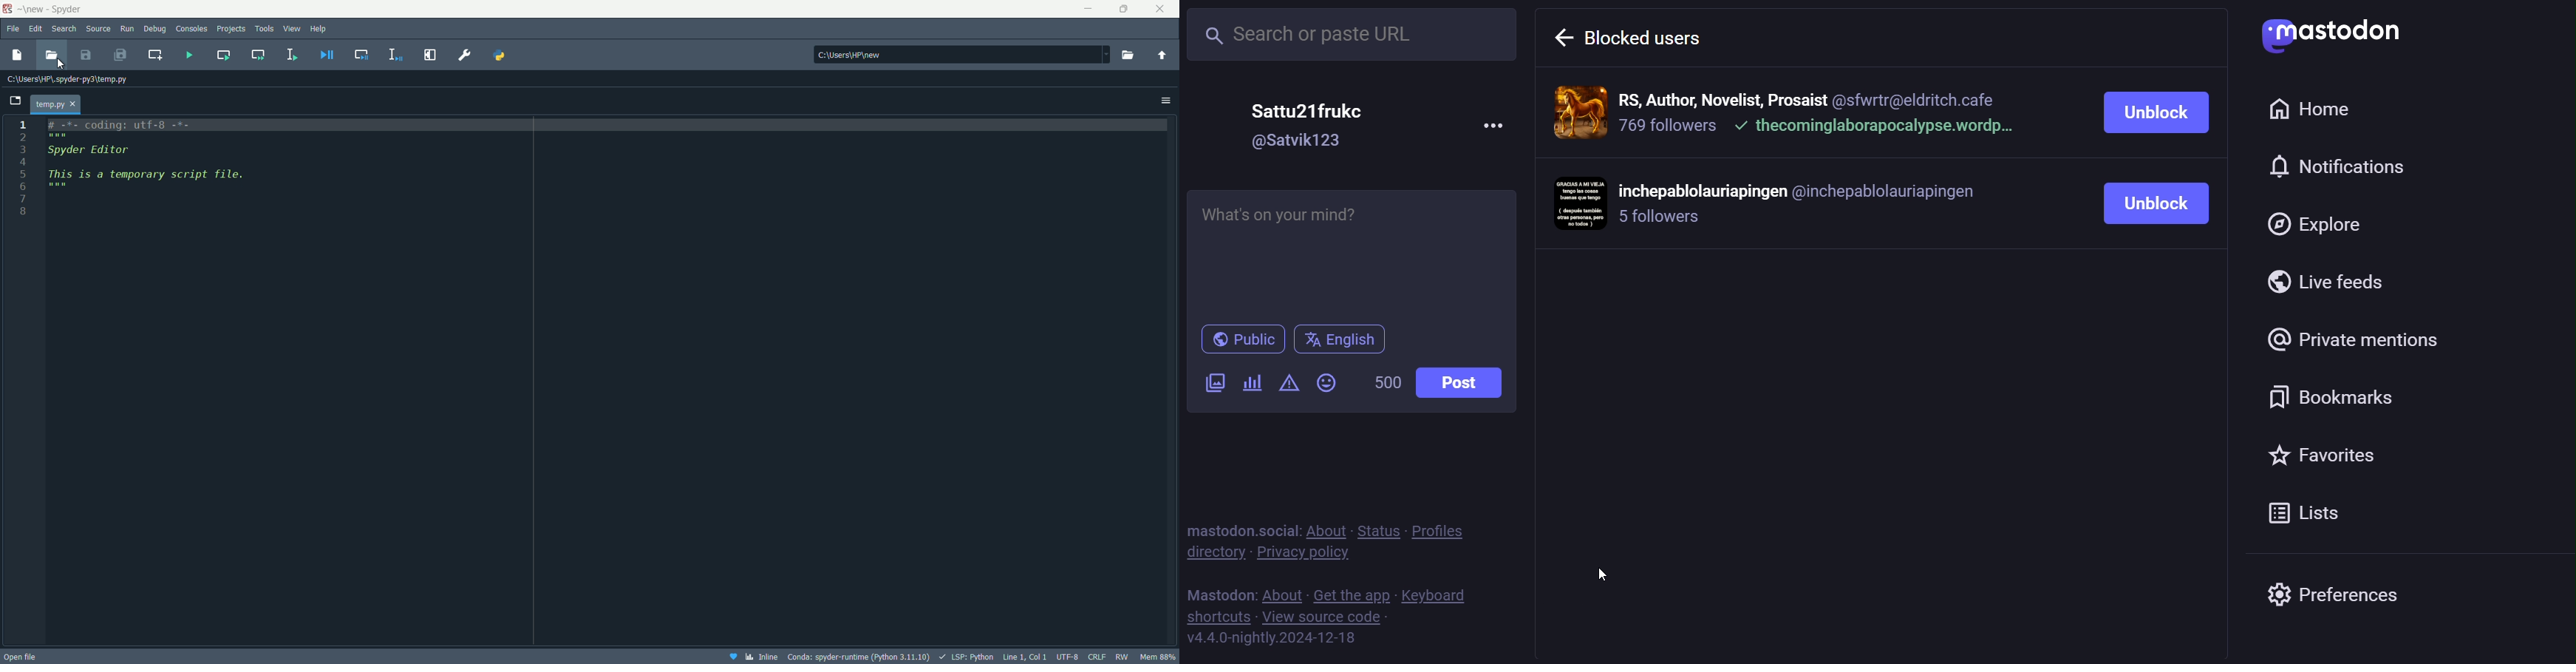 The height and width of the screenshot is (672, 2576). Describe the element at coordinates (363, 55) in the screenshot. I see `Debug current cell and go to the next one` at that location.